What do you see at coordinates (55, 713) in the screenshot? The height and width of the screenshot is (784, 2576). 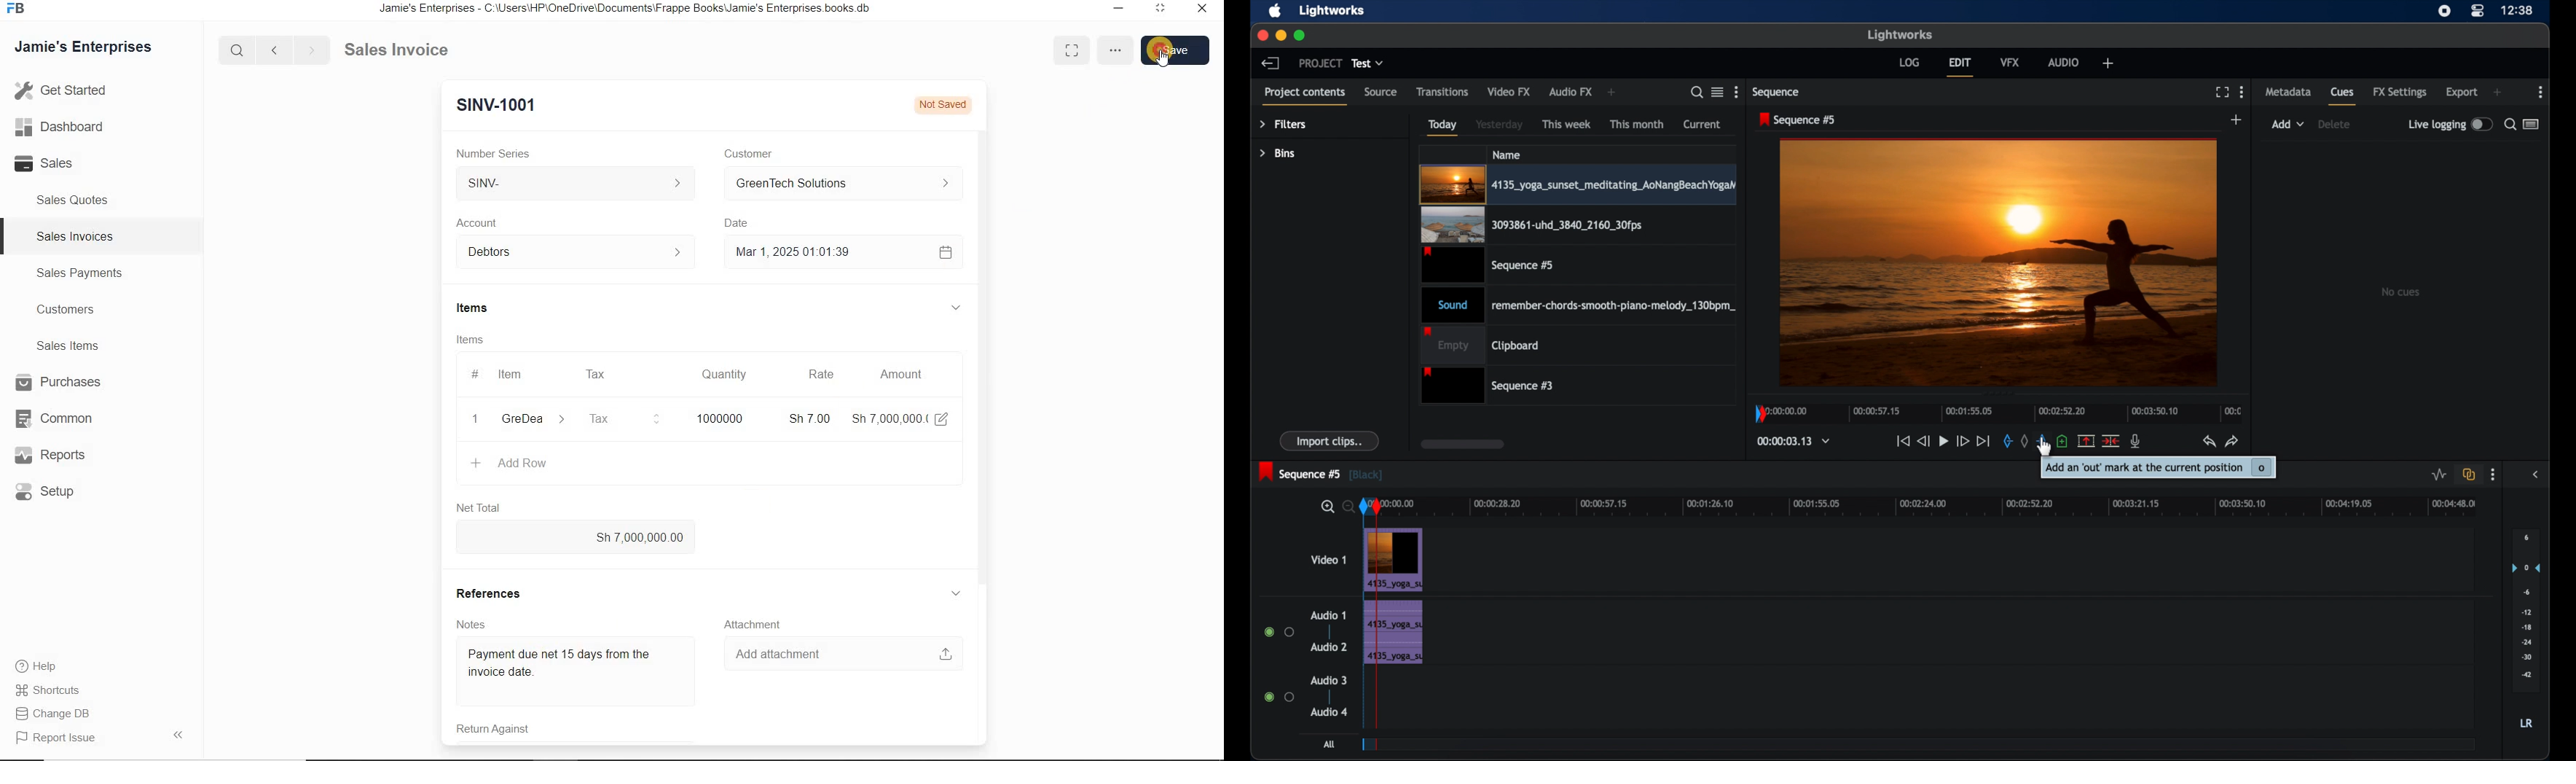 I see `Change DB` at bounding box center [55, 713].